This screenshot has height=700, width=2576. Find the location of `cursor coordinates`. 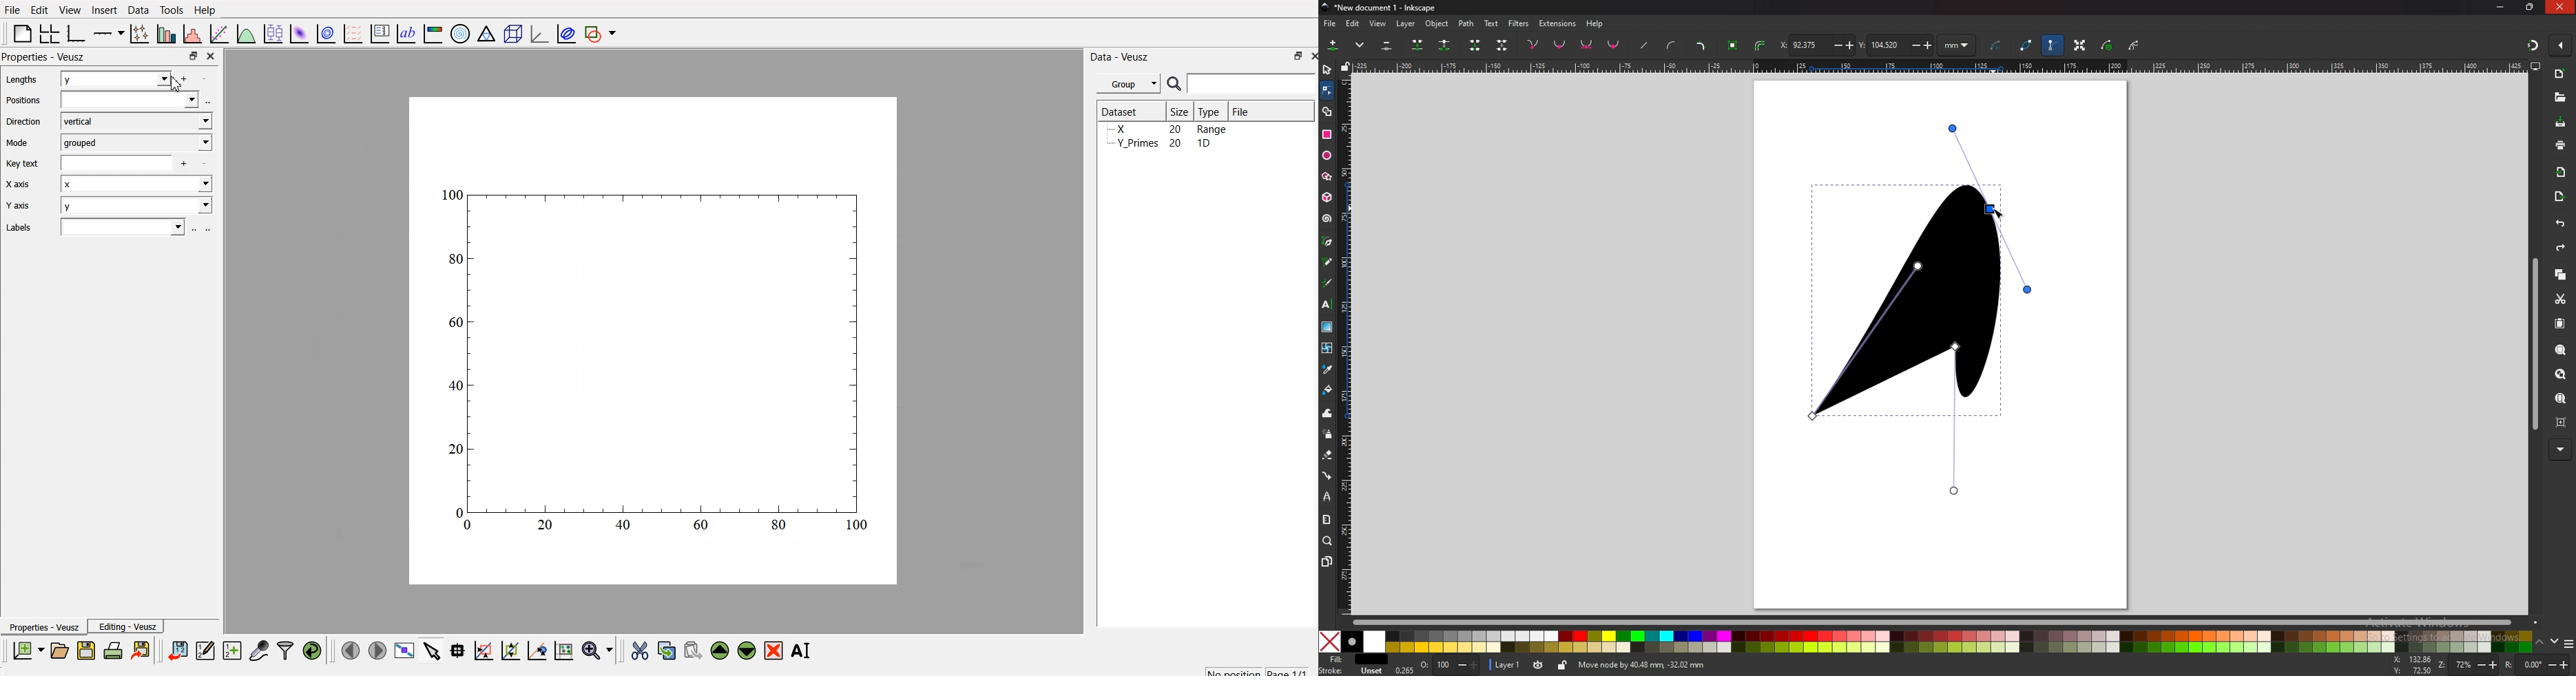

cursor coordinates is located at coordinates (2413, 665).